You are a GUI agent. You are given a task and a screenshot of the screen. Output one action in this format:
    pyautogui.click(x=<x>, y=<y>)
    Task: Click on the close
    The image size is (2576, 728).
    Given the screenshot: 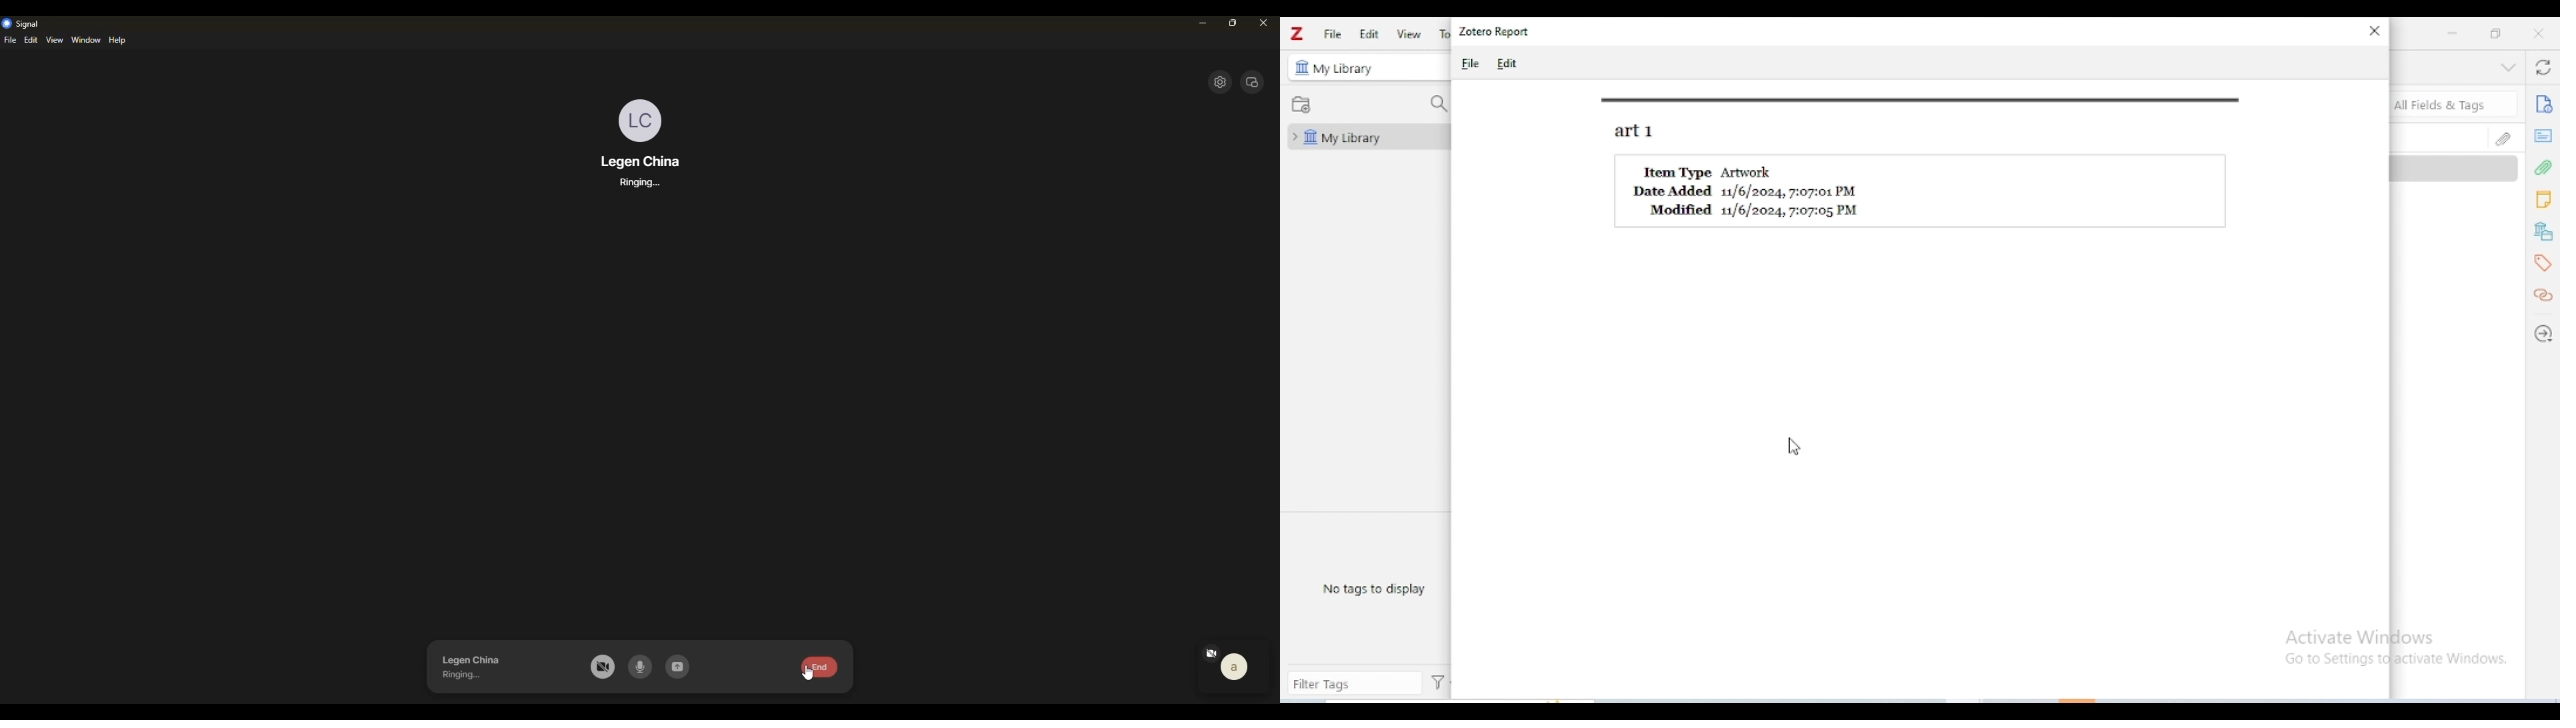 What is the action you would take?
    pyautogui.click(x=2375, y=31)
    